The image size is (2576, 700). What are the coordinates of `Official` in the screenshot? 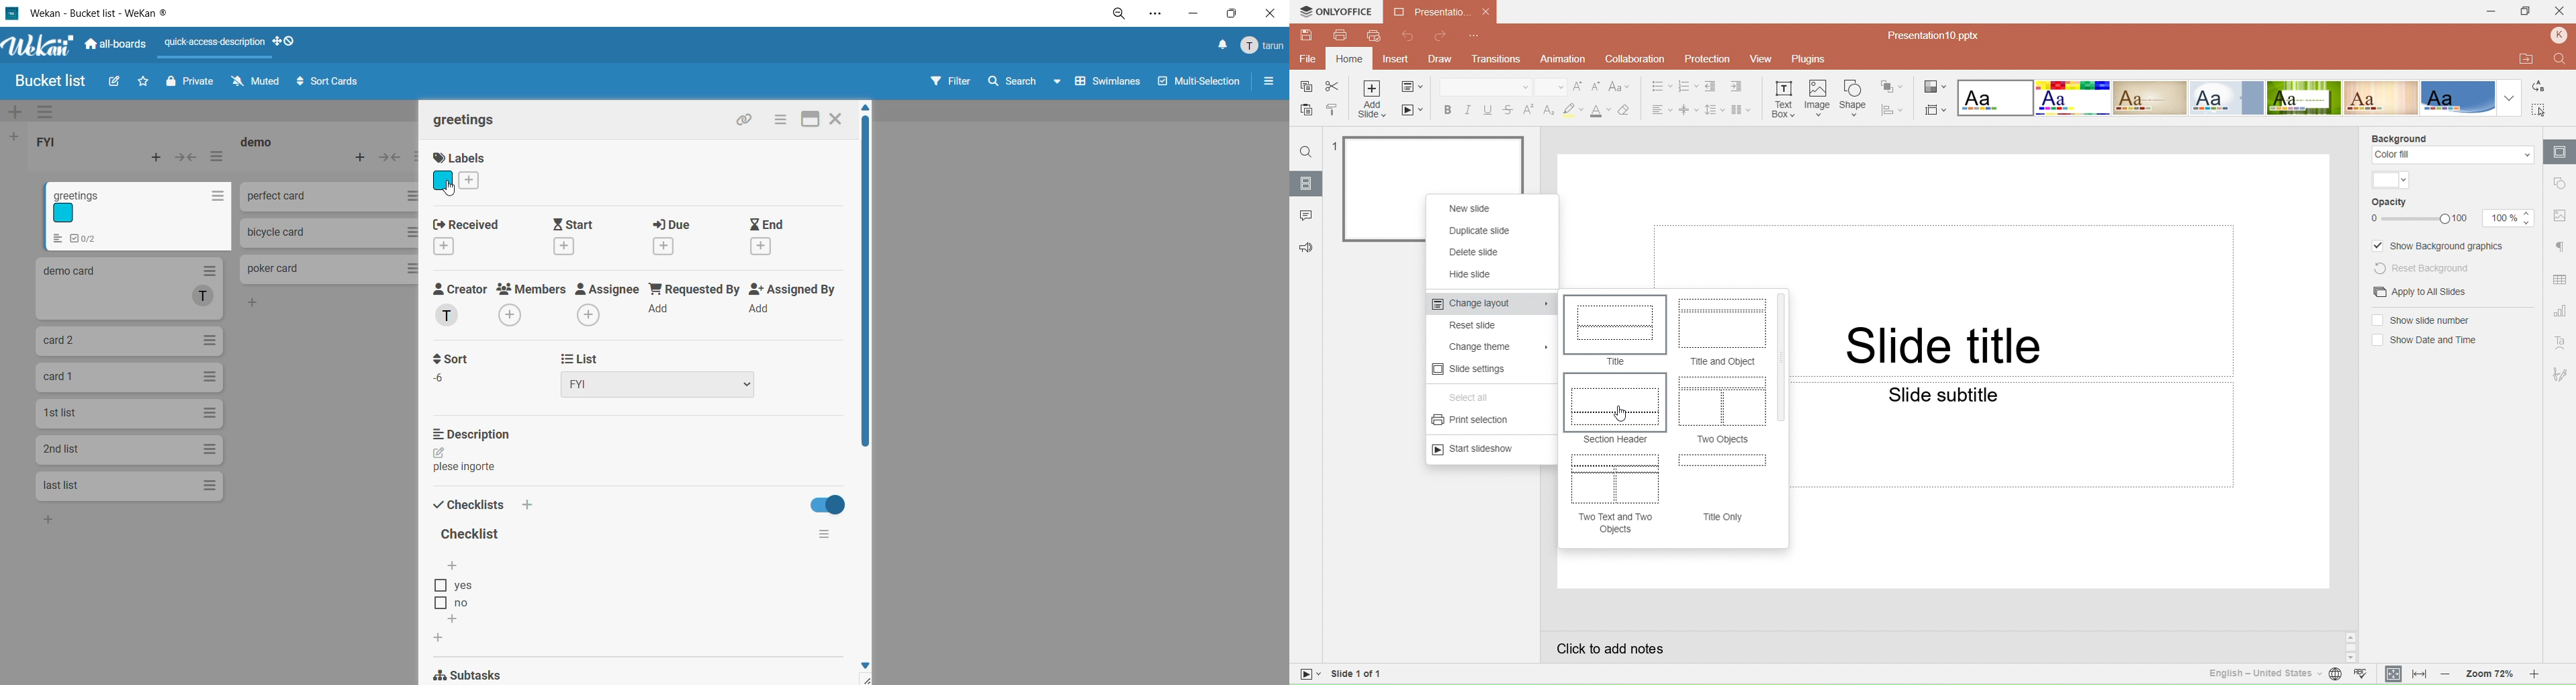 It's located at (2226, 98).